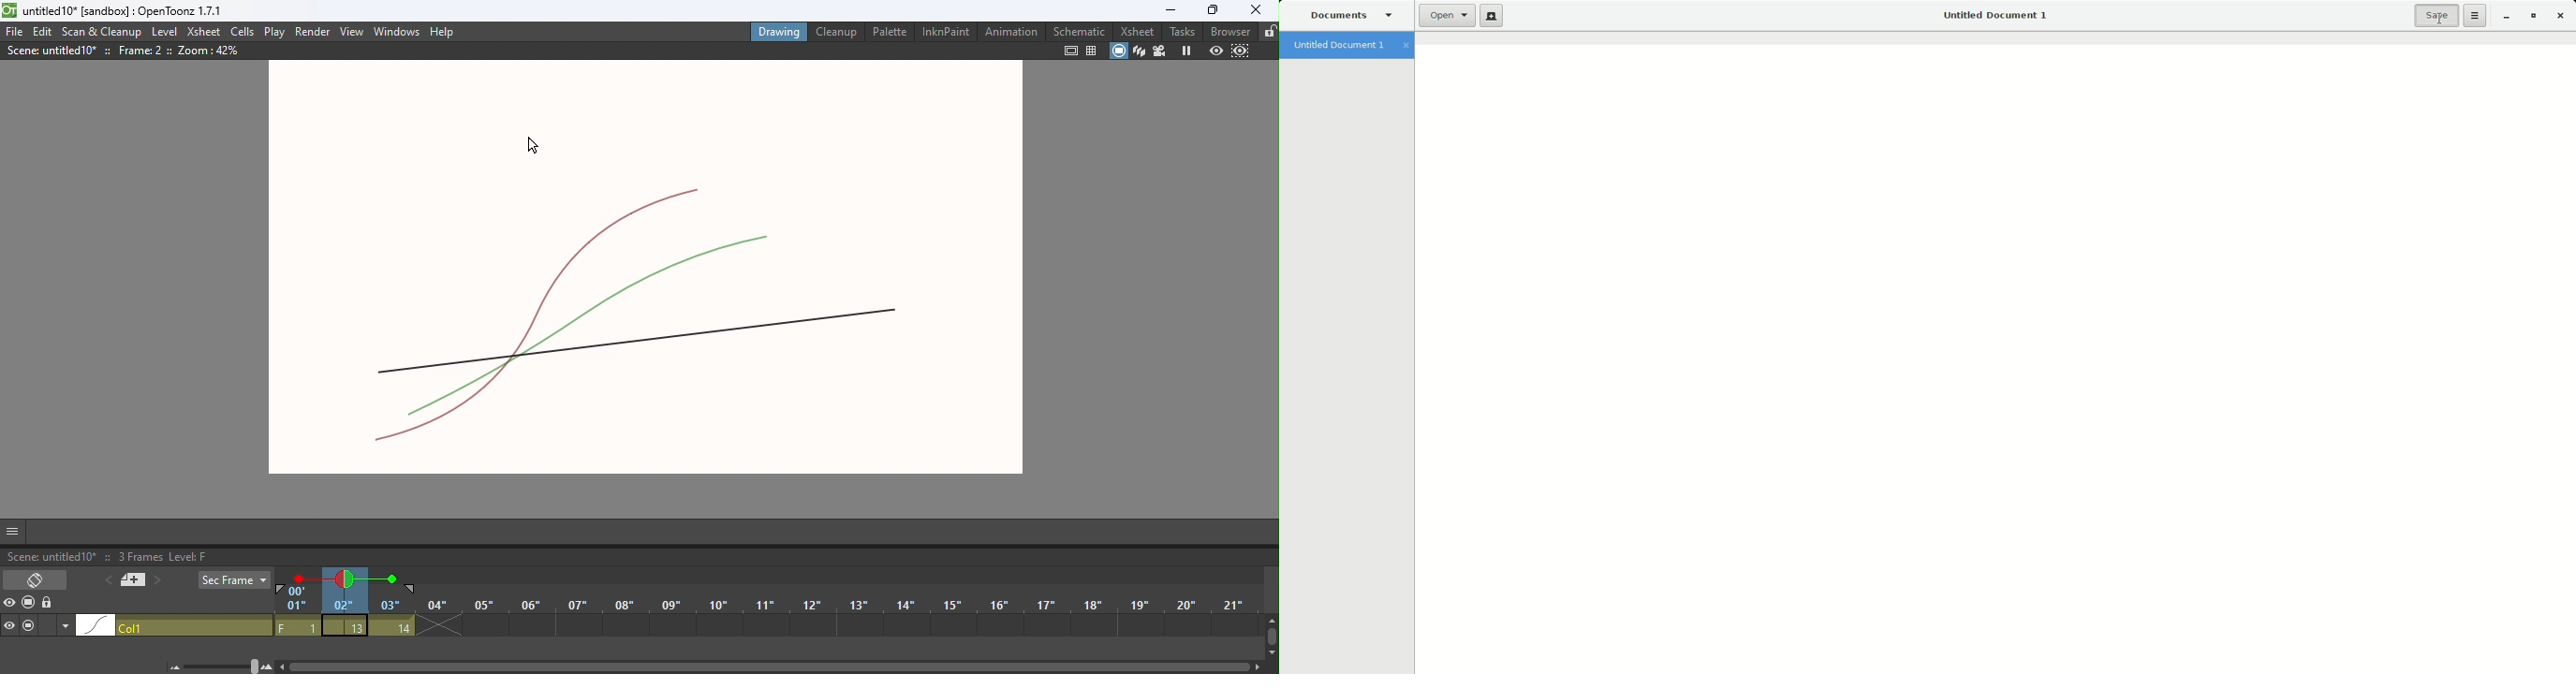 Image resolution: width=2576 pixels, height=700 pixels. What do you see at coordinates (28, 604) in the screenshot?
I see `Camera stand visibility toggle all` at bounding box center [28, 604].